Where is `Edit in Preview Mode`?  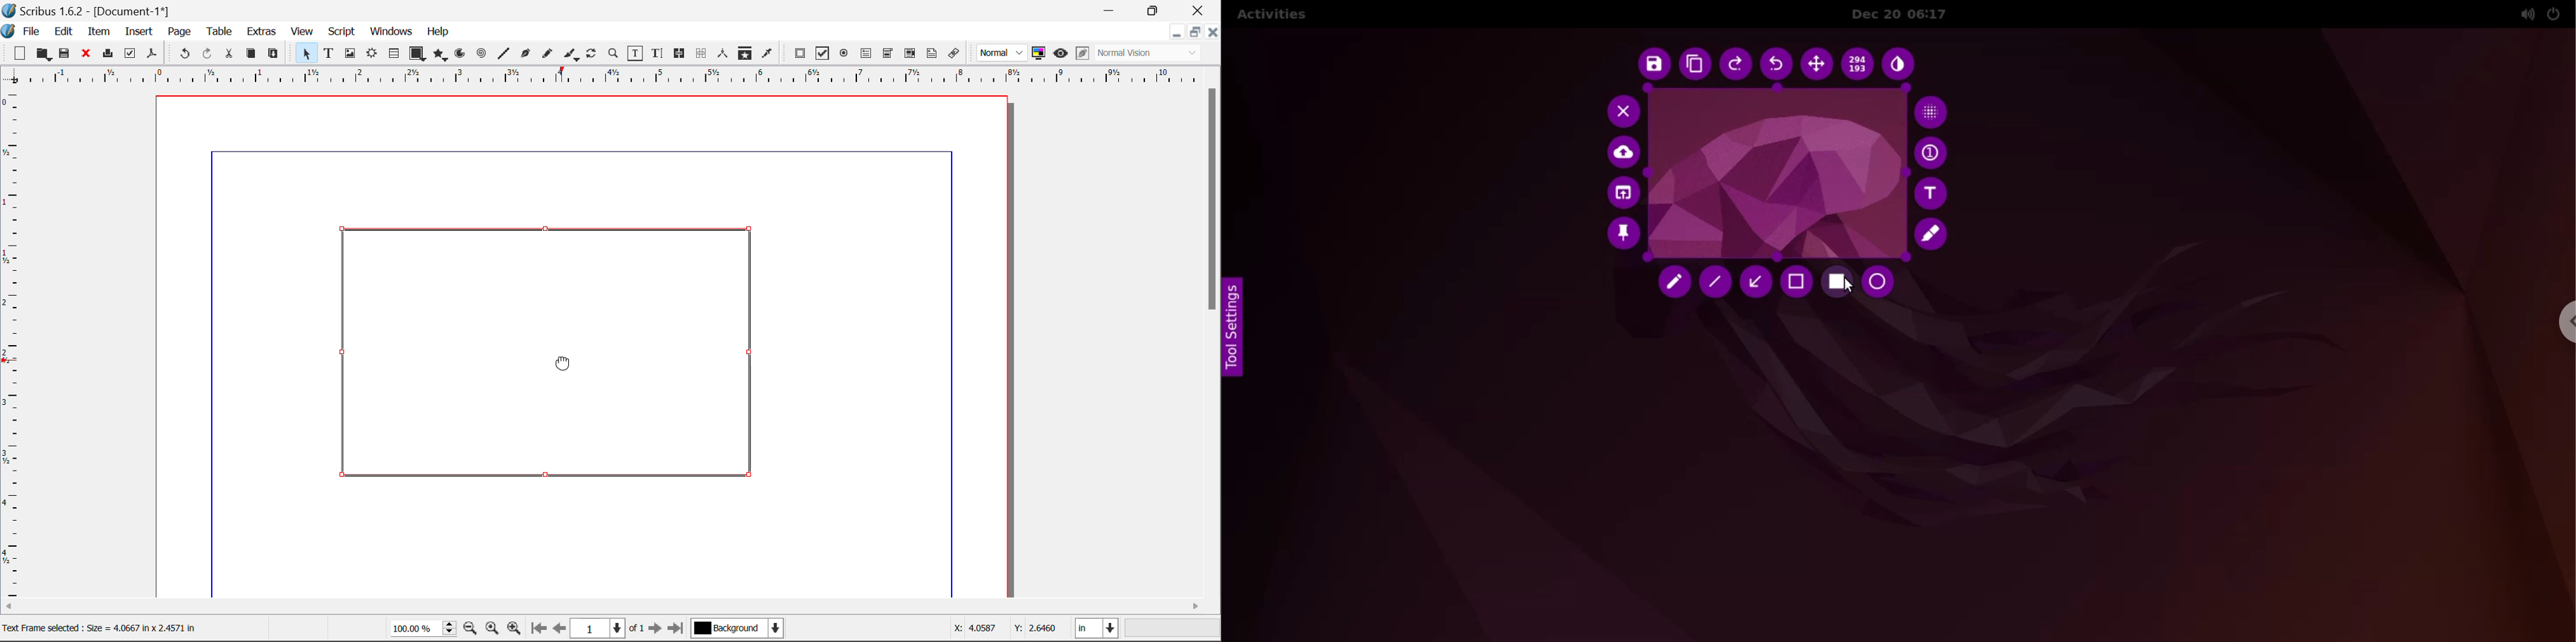 Edit in Preview Mode is located at coordinates (1083, 55).